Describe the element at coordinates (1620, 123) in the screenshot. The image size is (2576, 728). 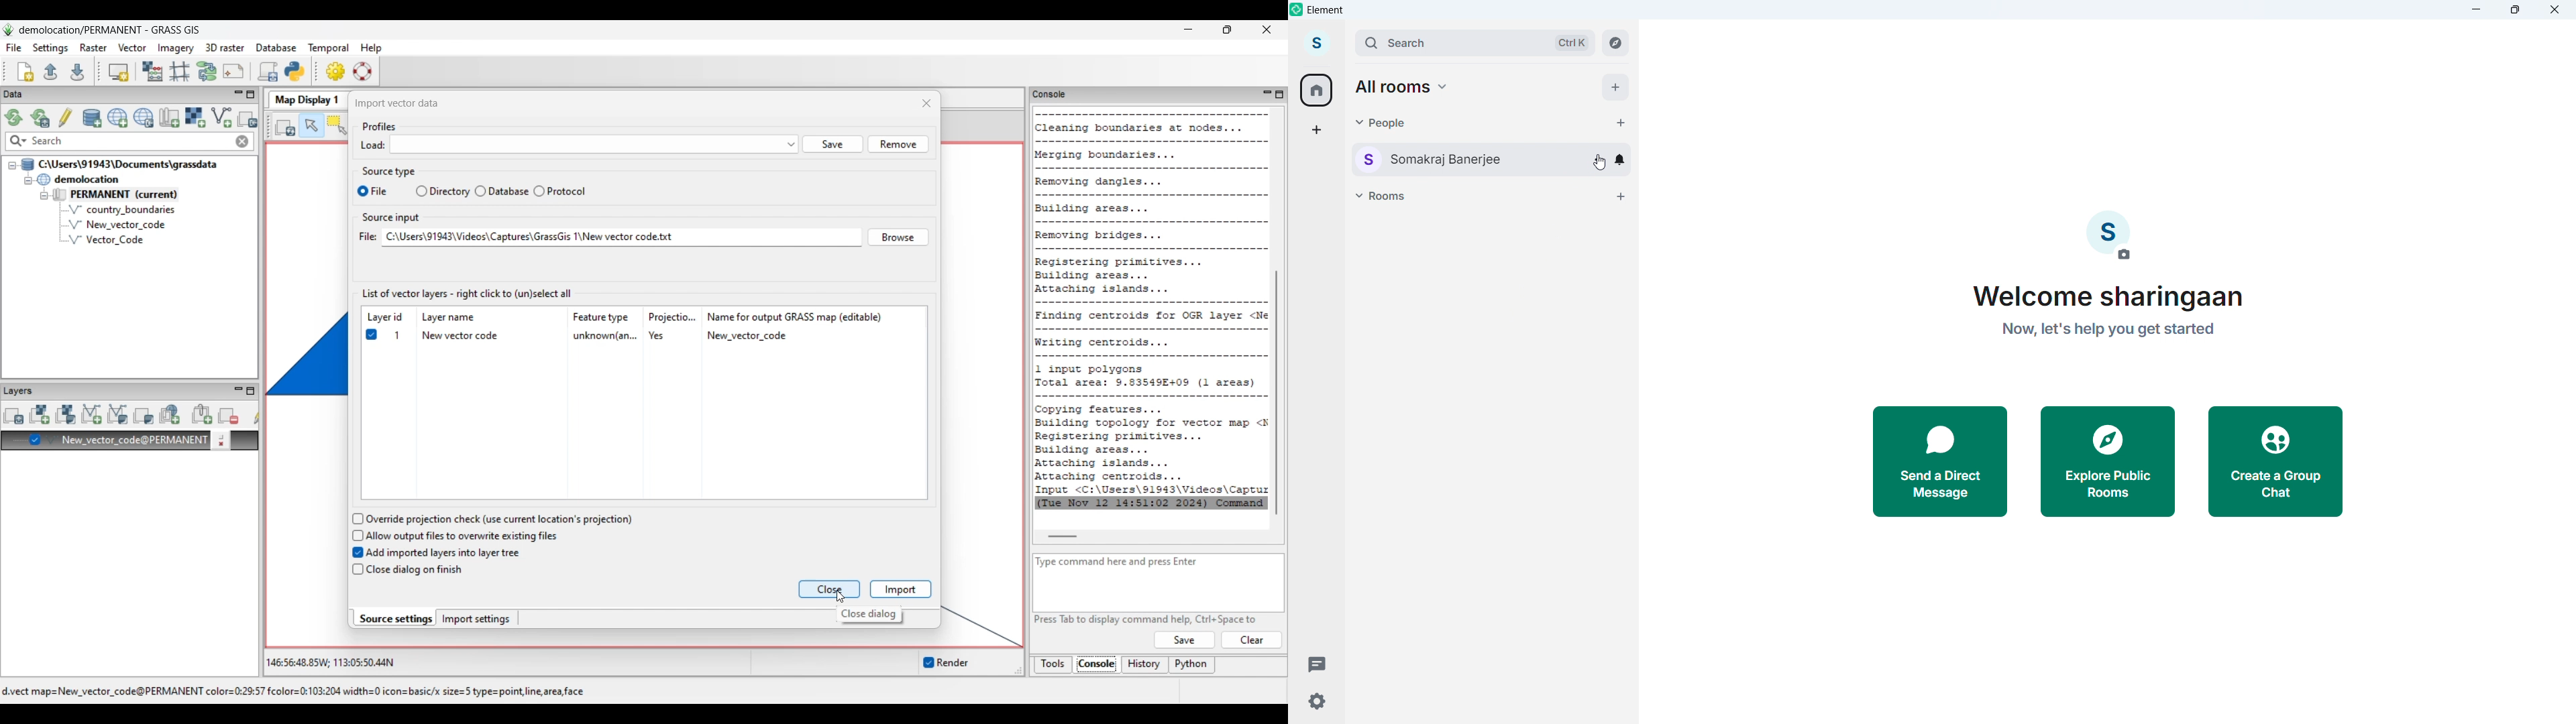
I see `start chat ` at that location.